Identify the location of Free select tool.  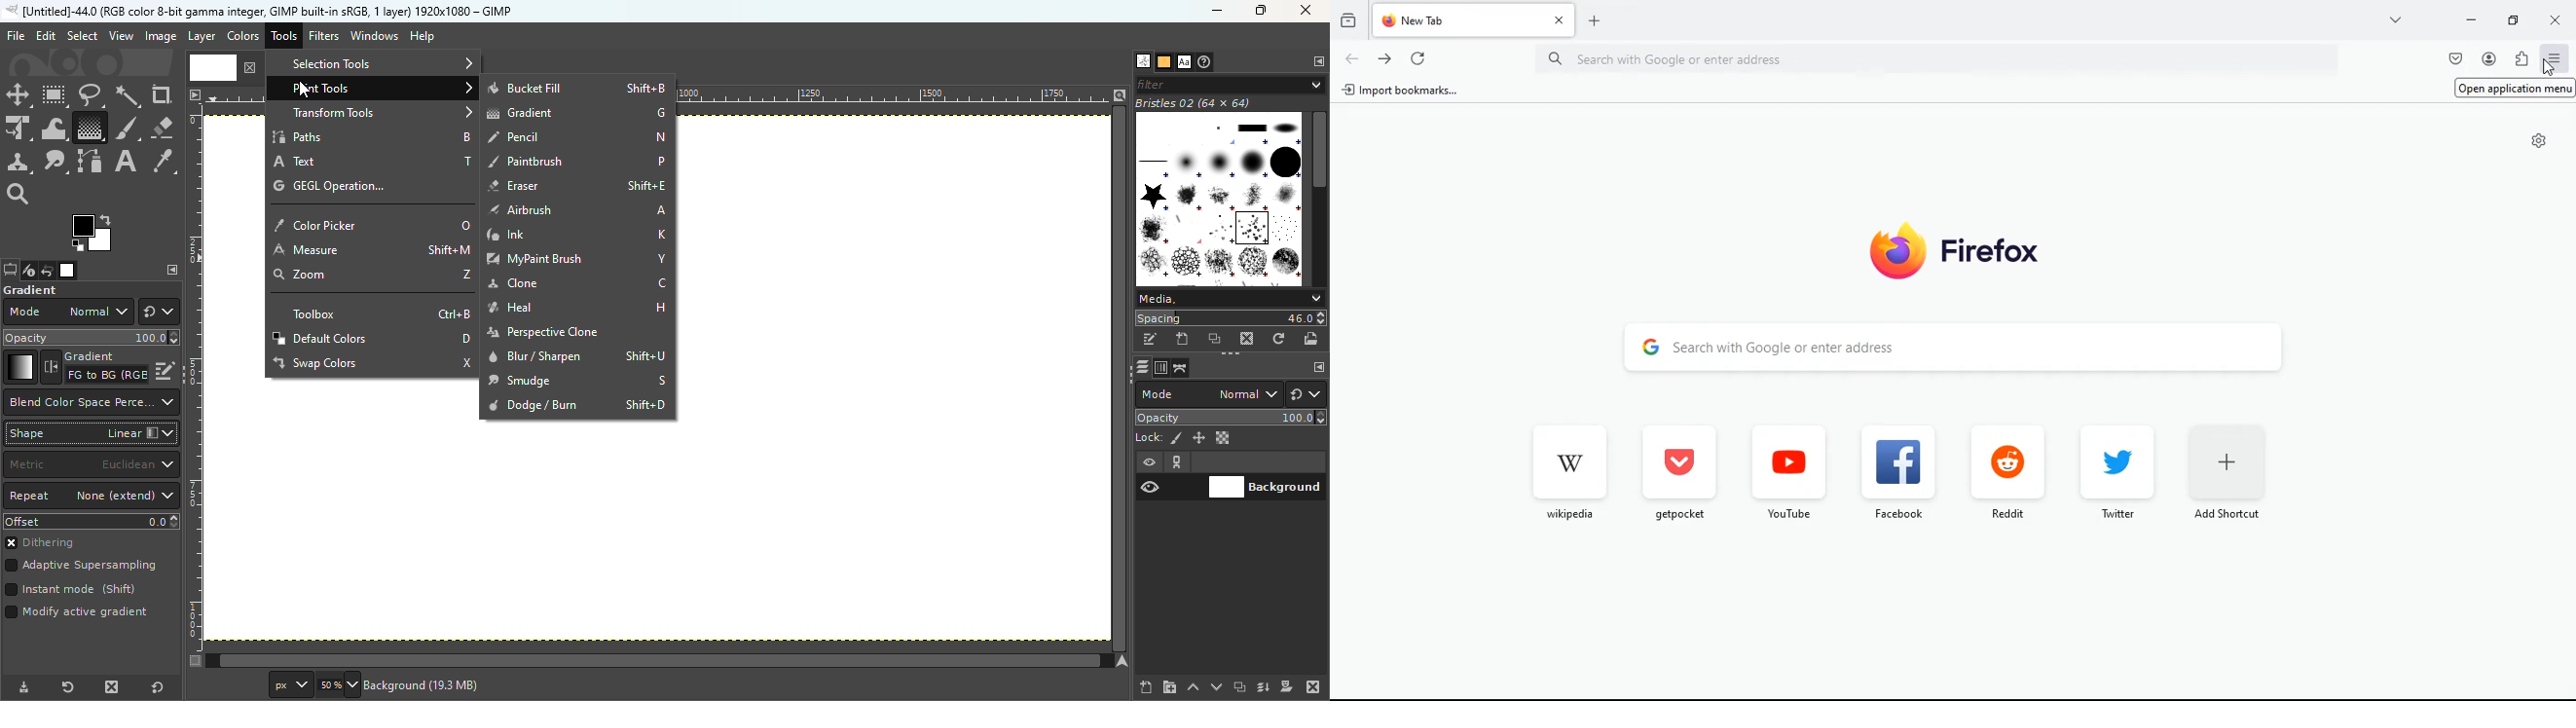
(90, 94).